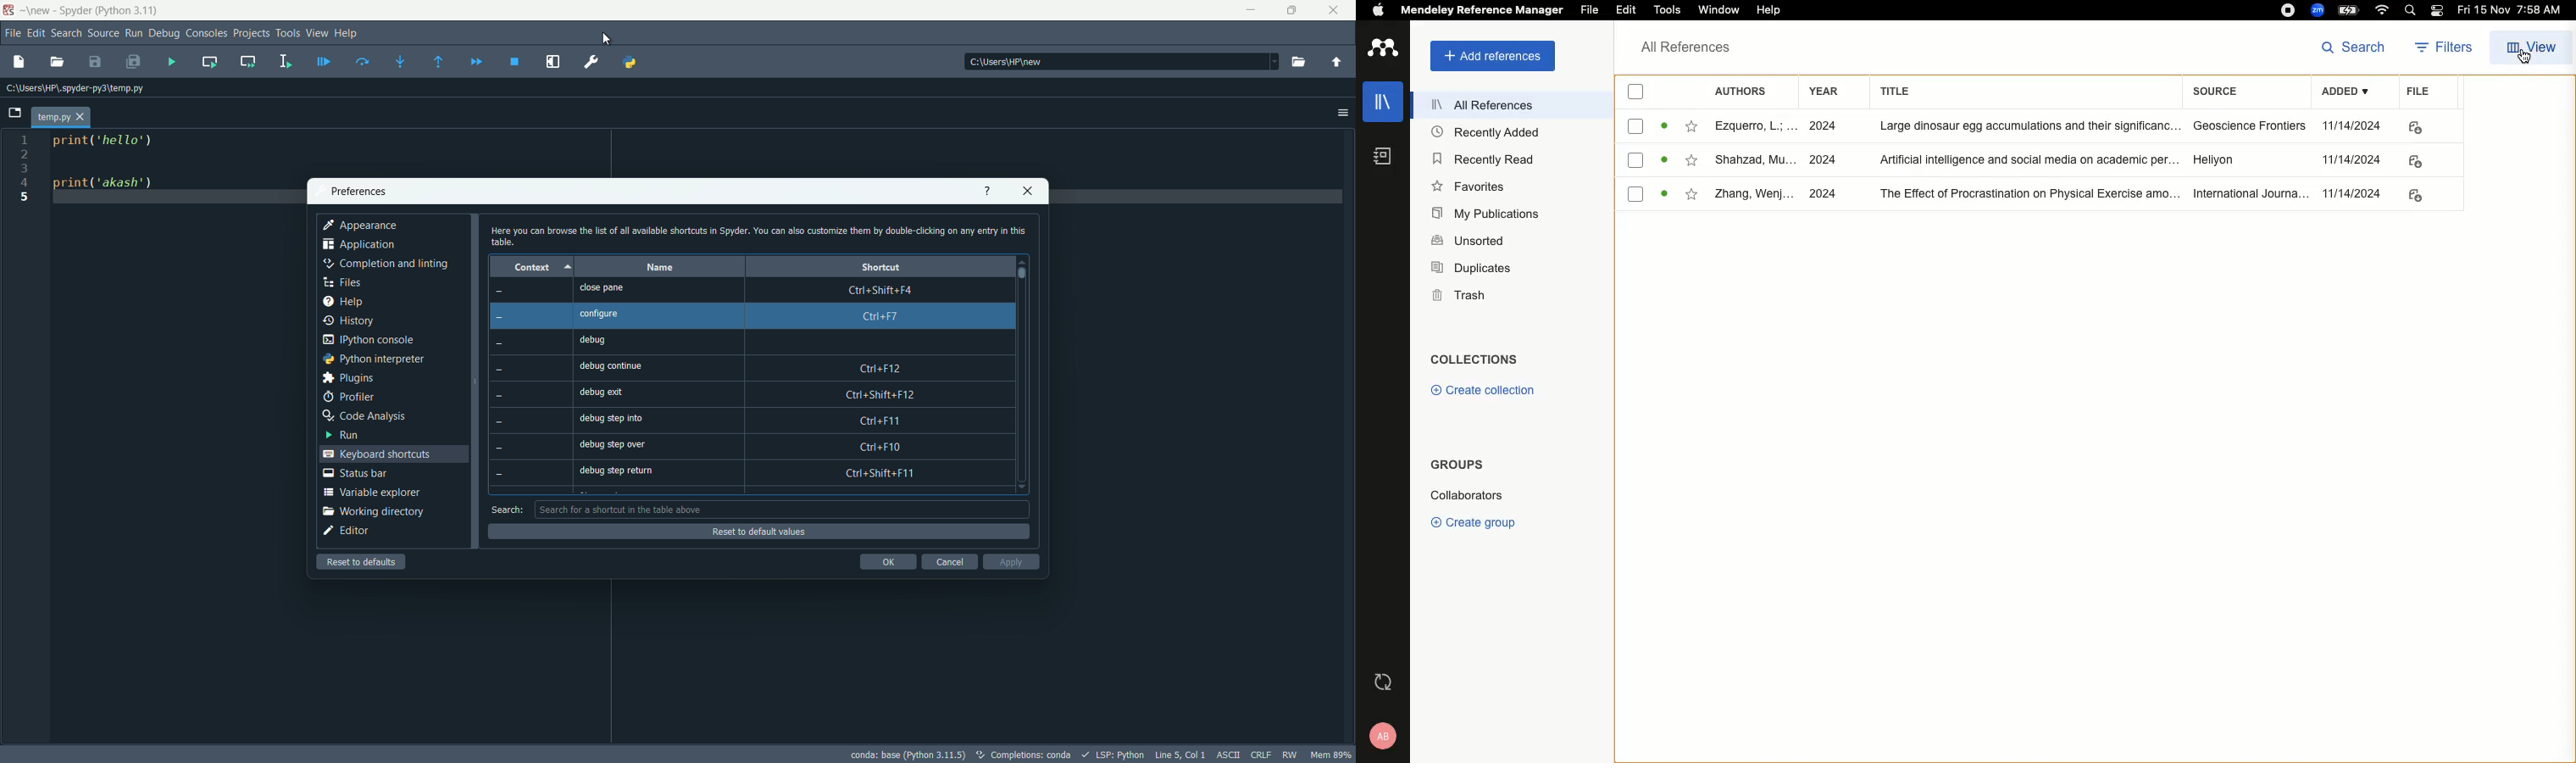 This screenshot has width=2576, height=784. I want to click on Add references, so click(1487, 57).